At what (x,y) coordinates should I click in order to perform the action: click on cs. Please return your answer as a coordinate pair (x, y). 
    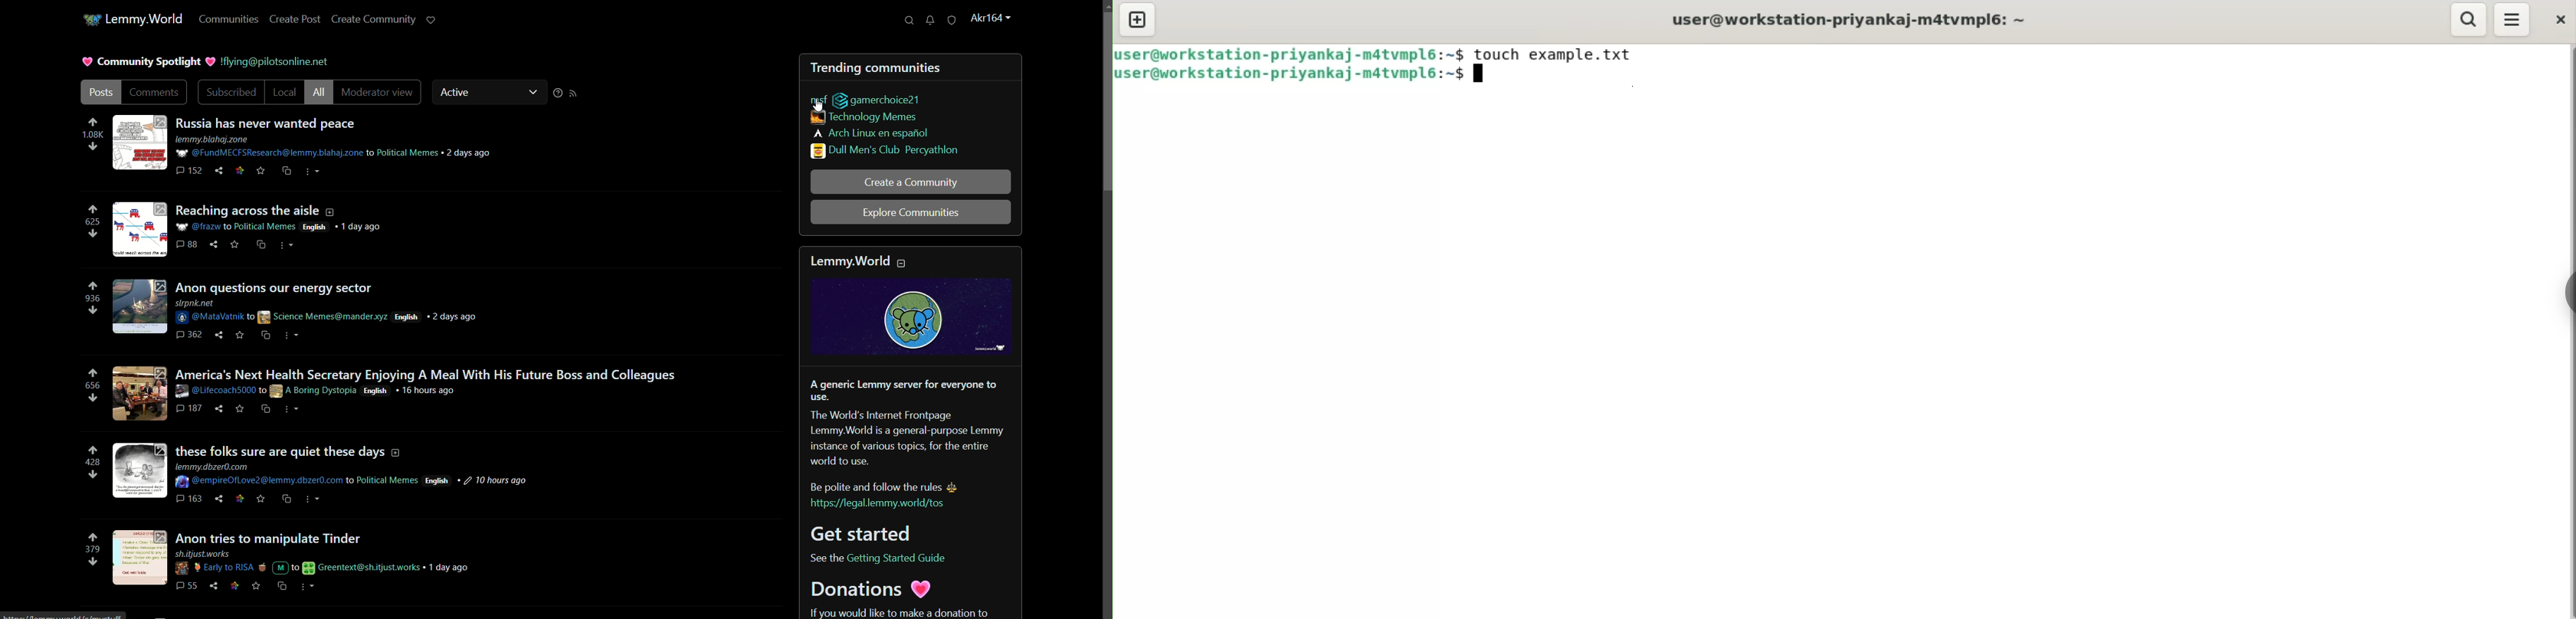
    Looking at the image, I should click on (286, 499).